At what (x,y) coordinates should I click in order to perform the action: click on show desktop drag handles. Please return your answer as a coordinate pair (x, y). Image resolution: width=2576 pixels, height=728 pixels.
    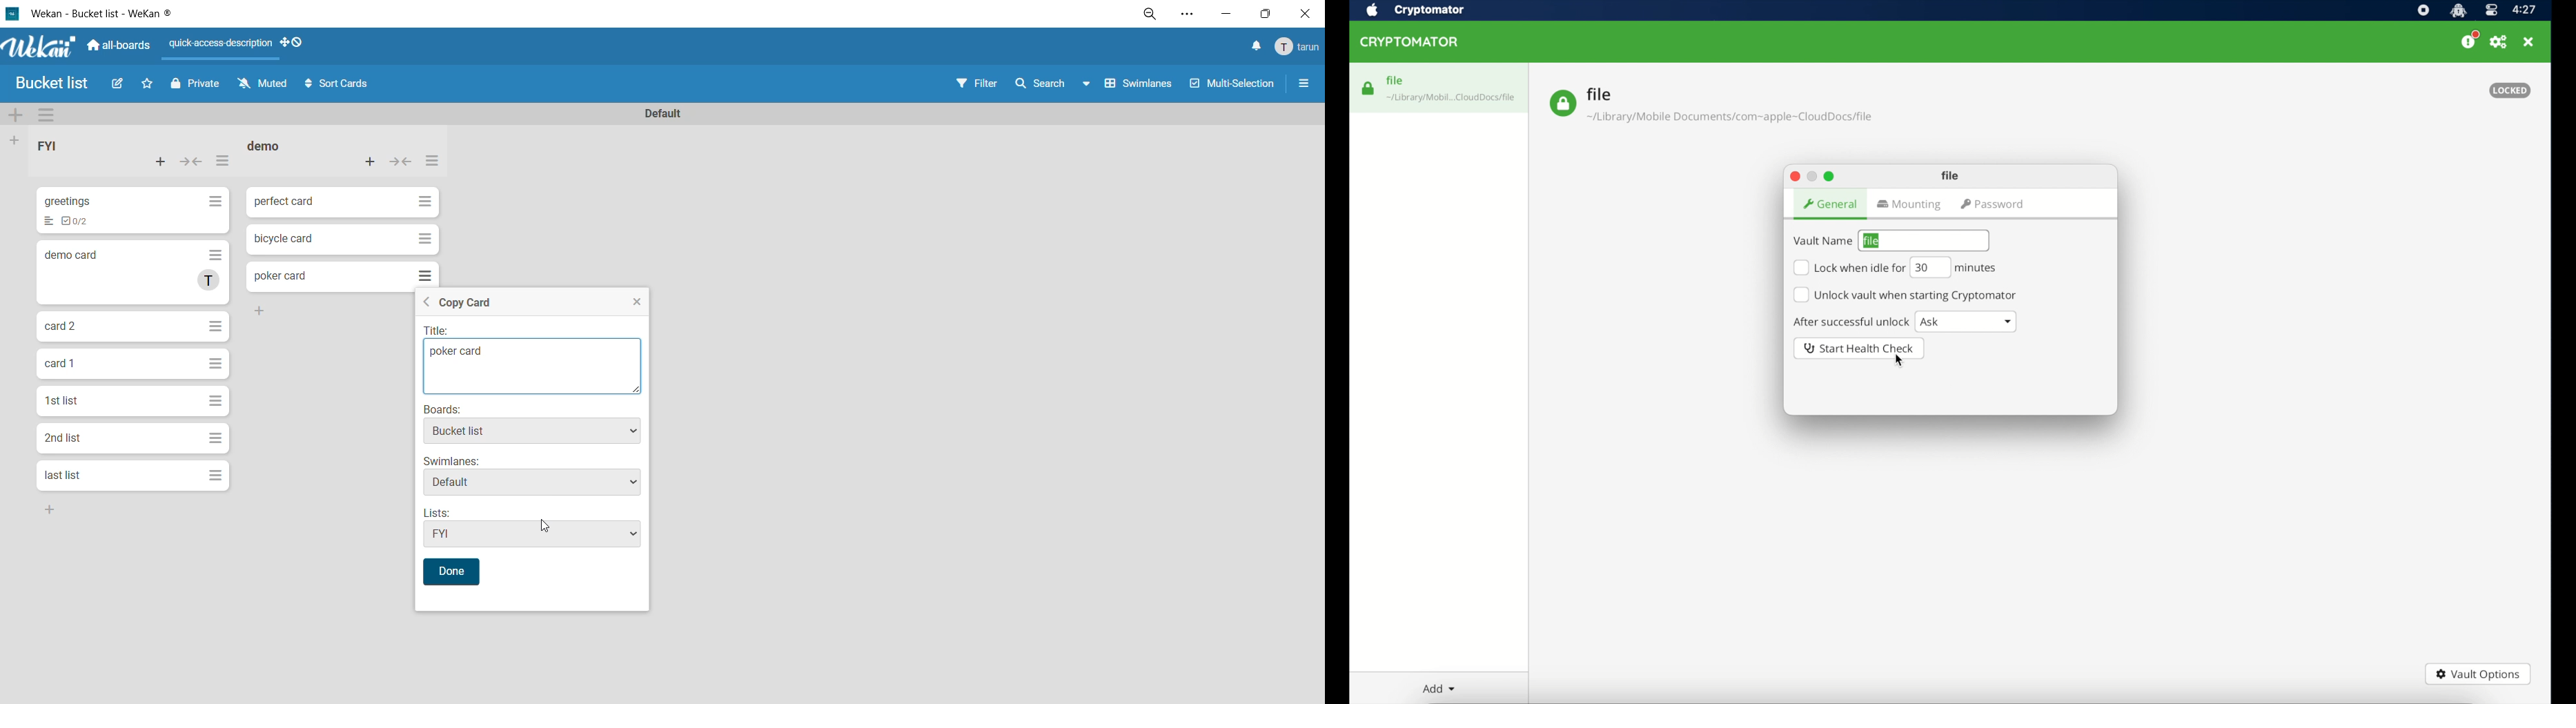
    Looking at the image, I should click on (297, 43).